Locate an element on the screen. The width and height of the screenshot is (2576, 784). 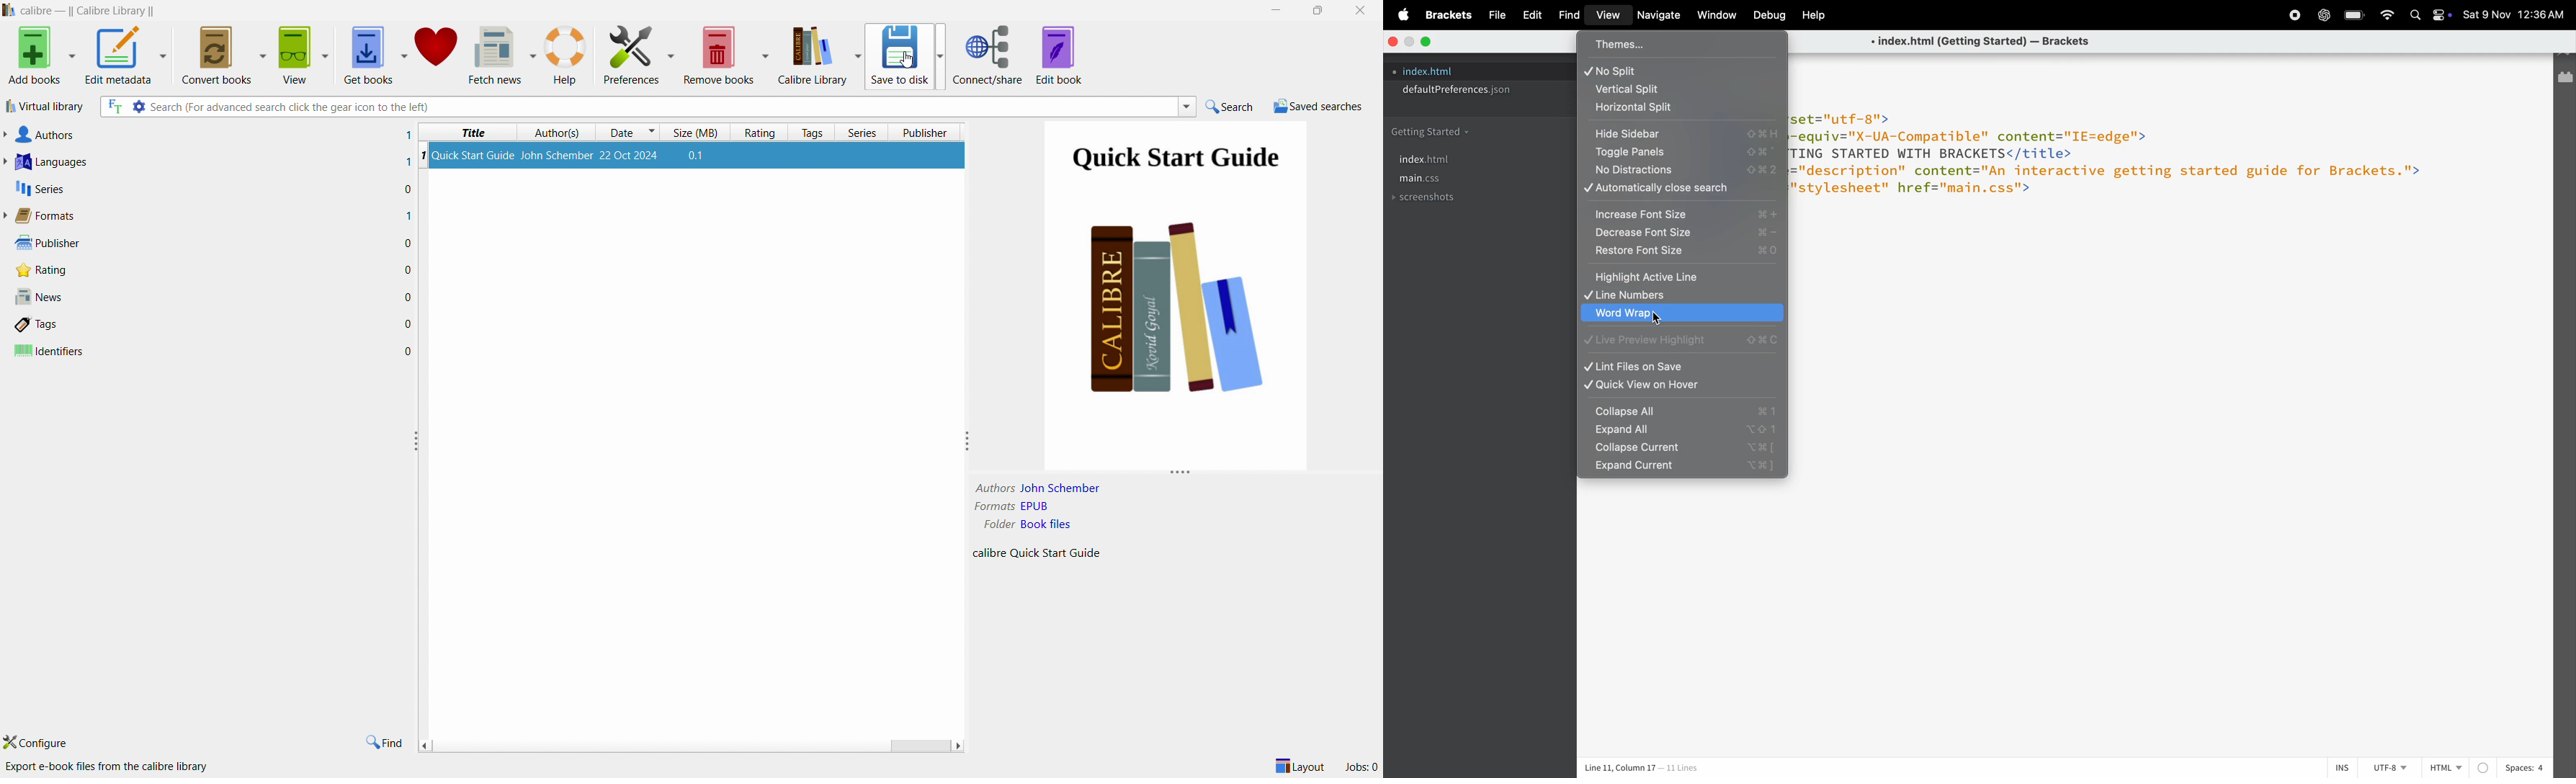
horizontally scrollbar is located at coordinates (693, 746).